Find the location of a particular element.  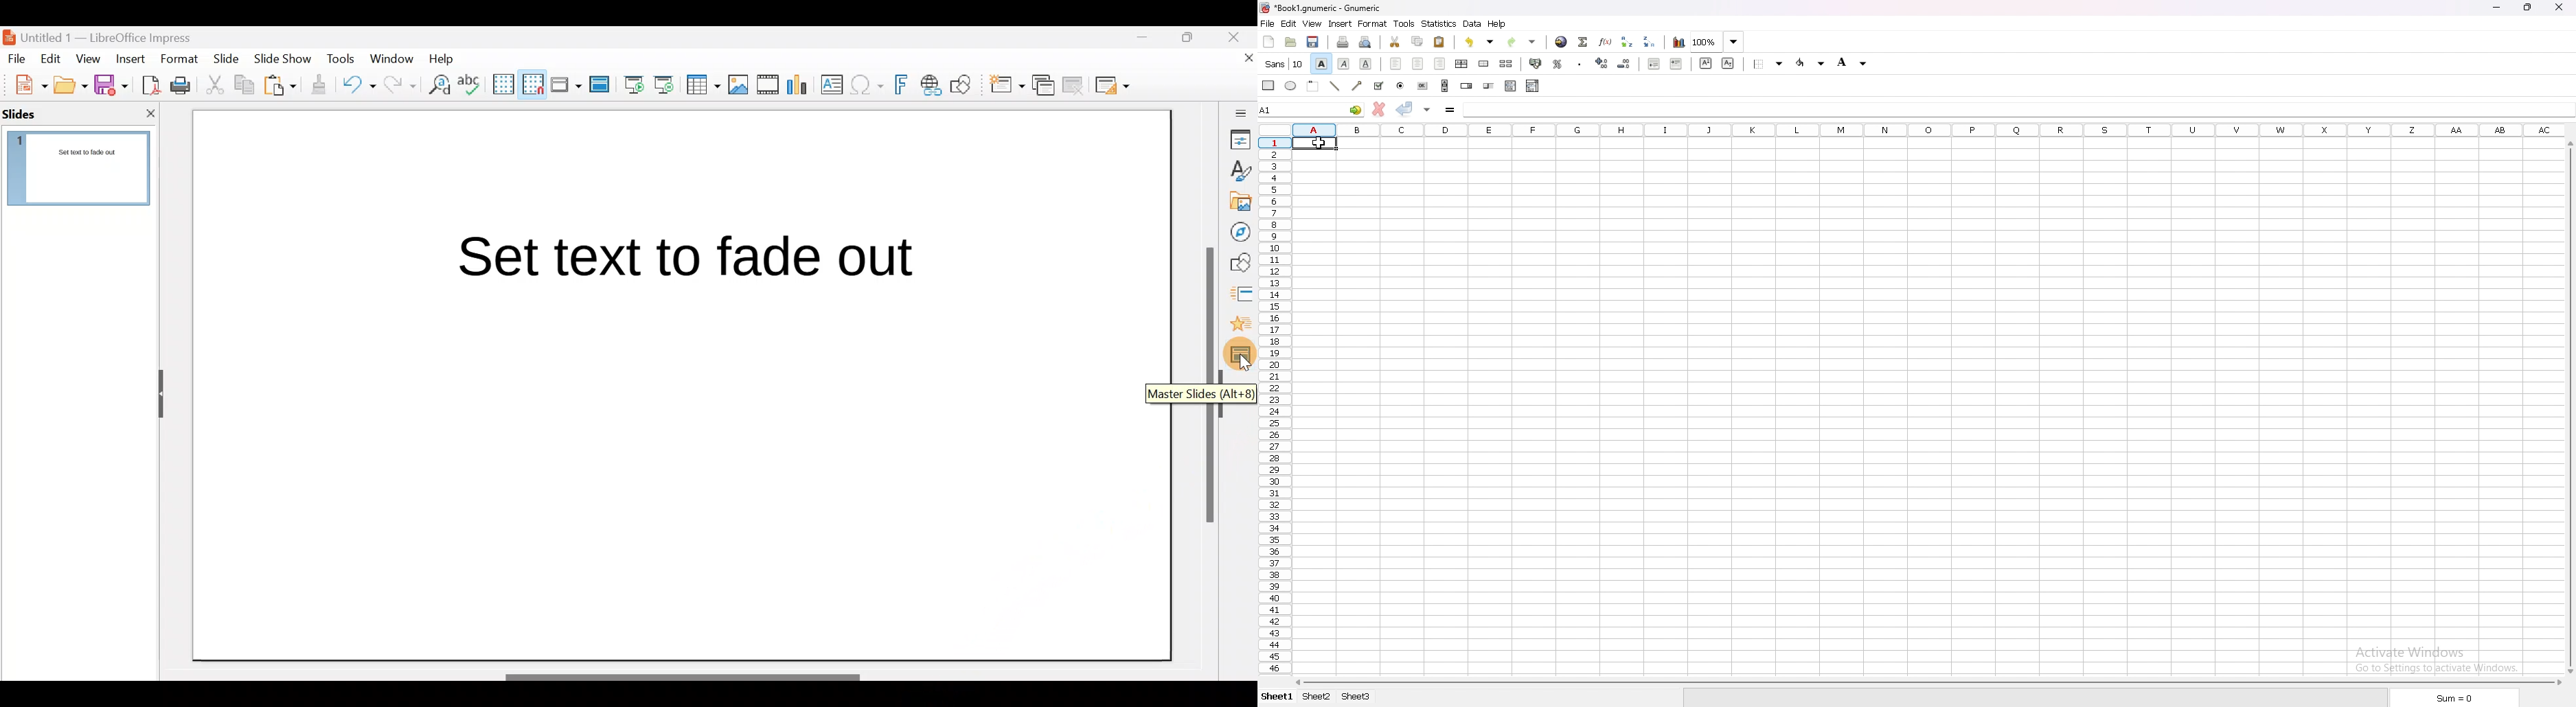

subscript is located at coordinates (1728, 63).